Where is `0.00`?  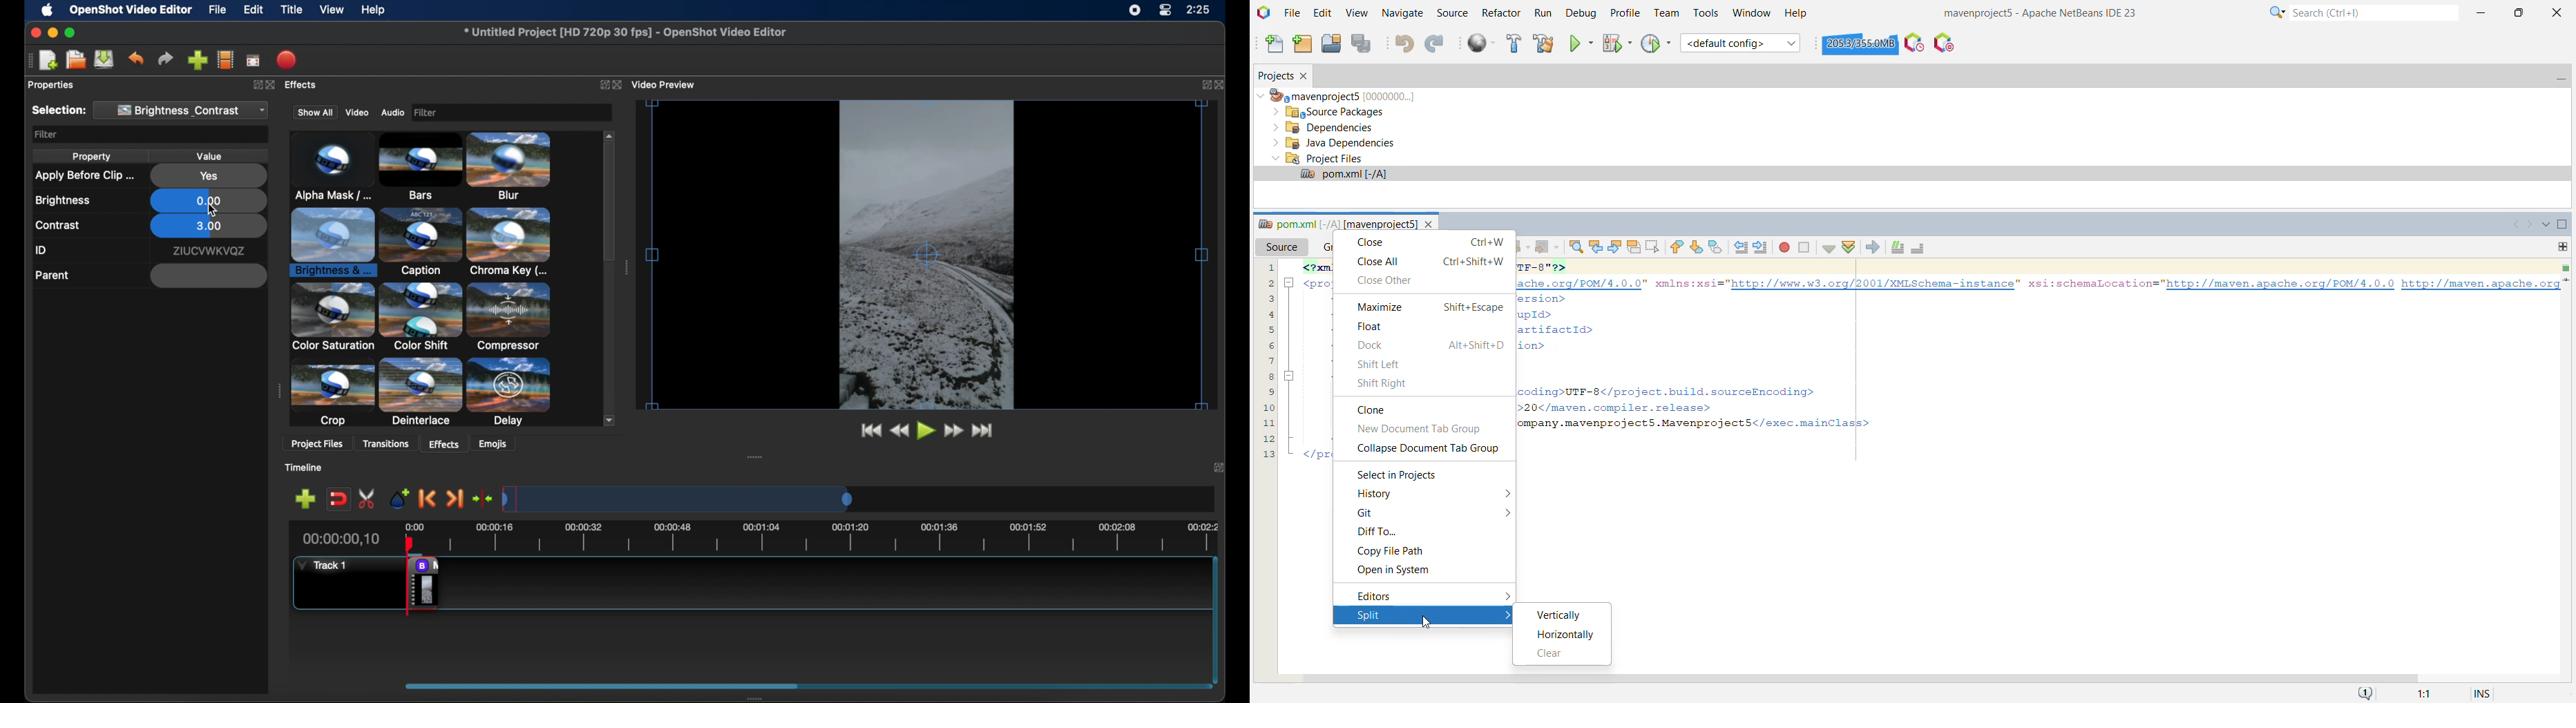 0.00 is located at coordinates (208, 201).